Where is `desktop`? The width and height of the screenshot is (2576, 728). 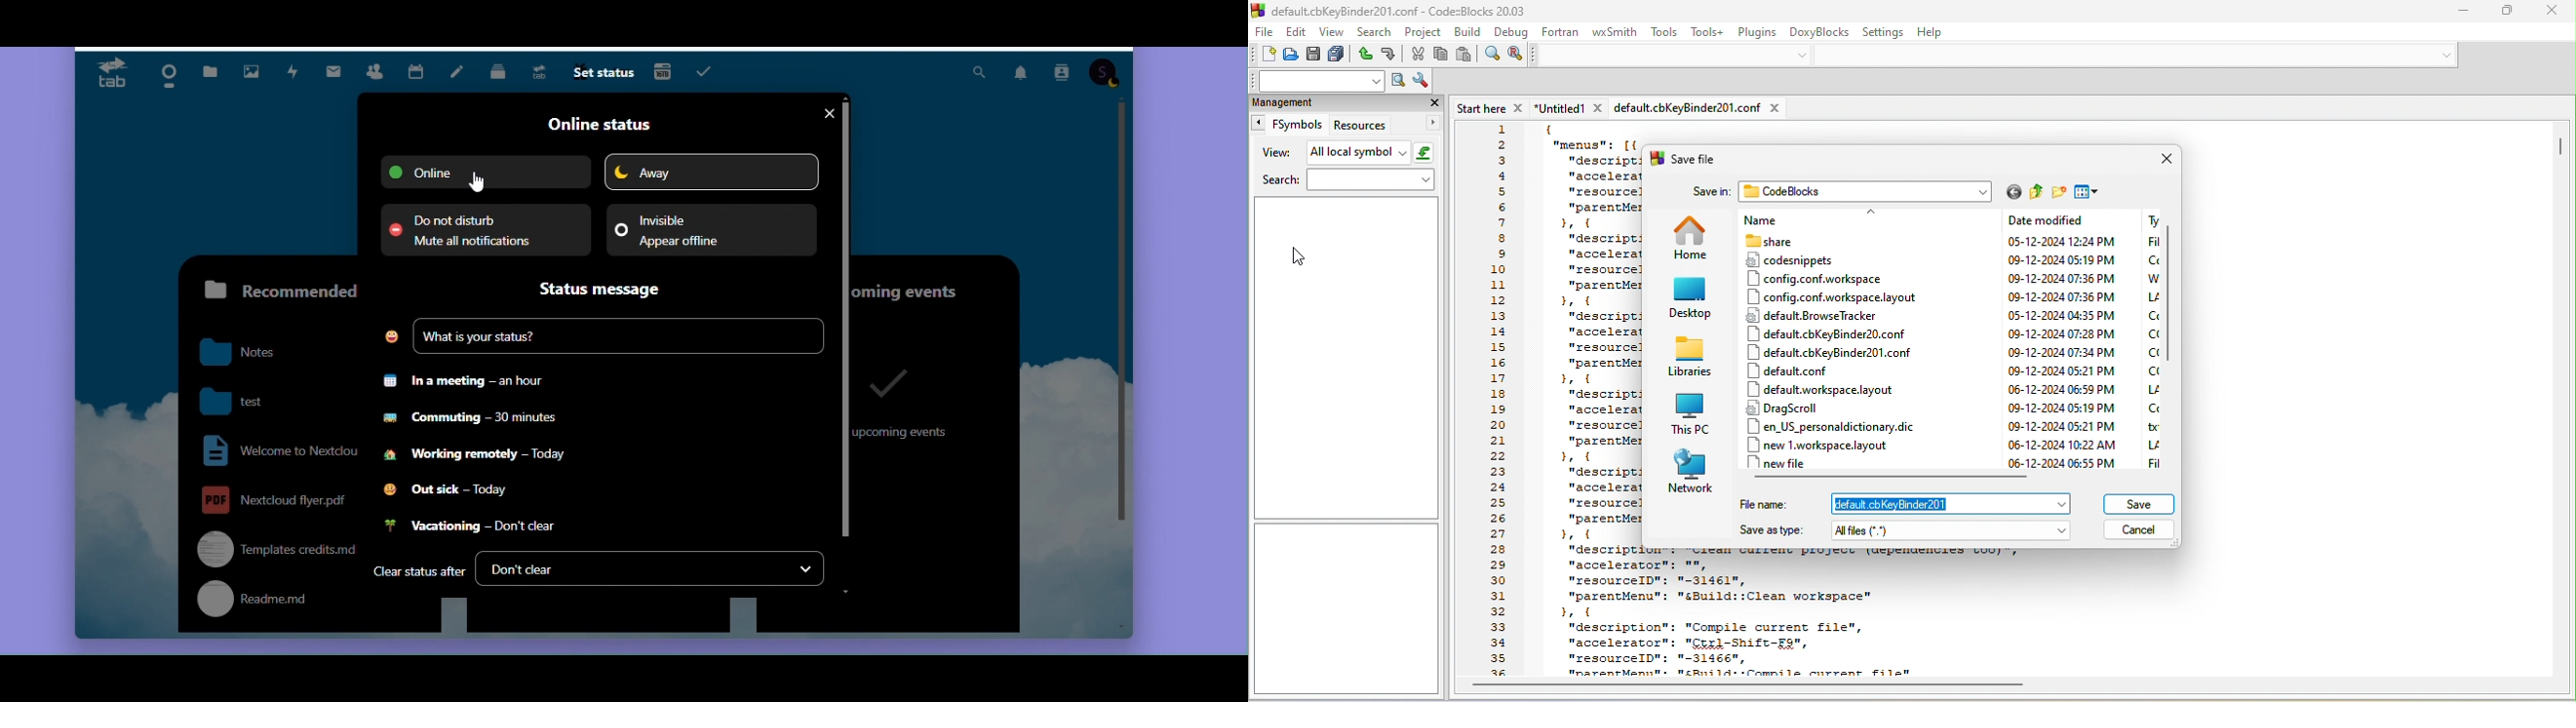
desktop is located at coordinates (1691, 299).